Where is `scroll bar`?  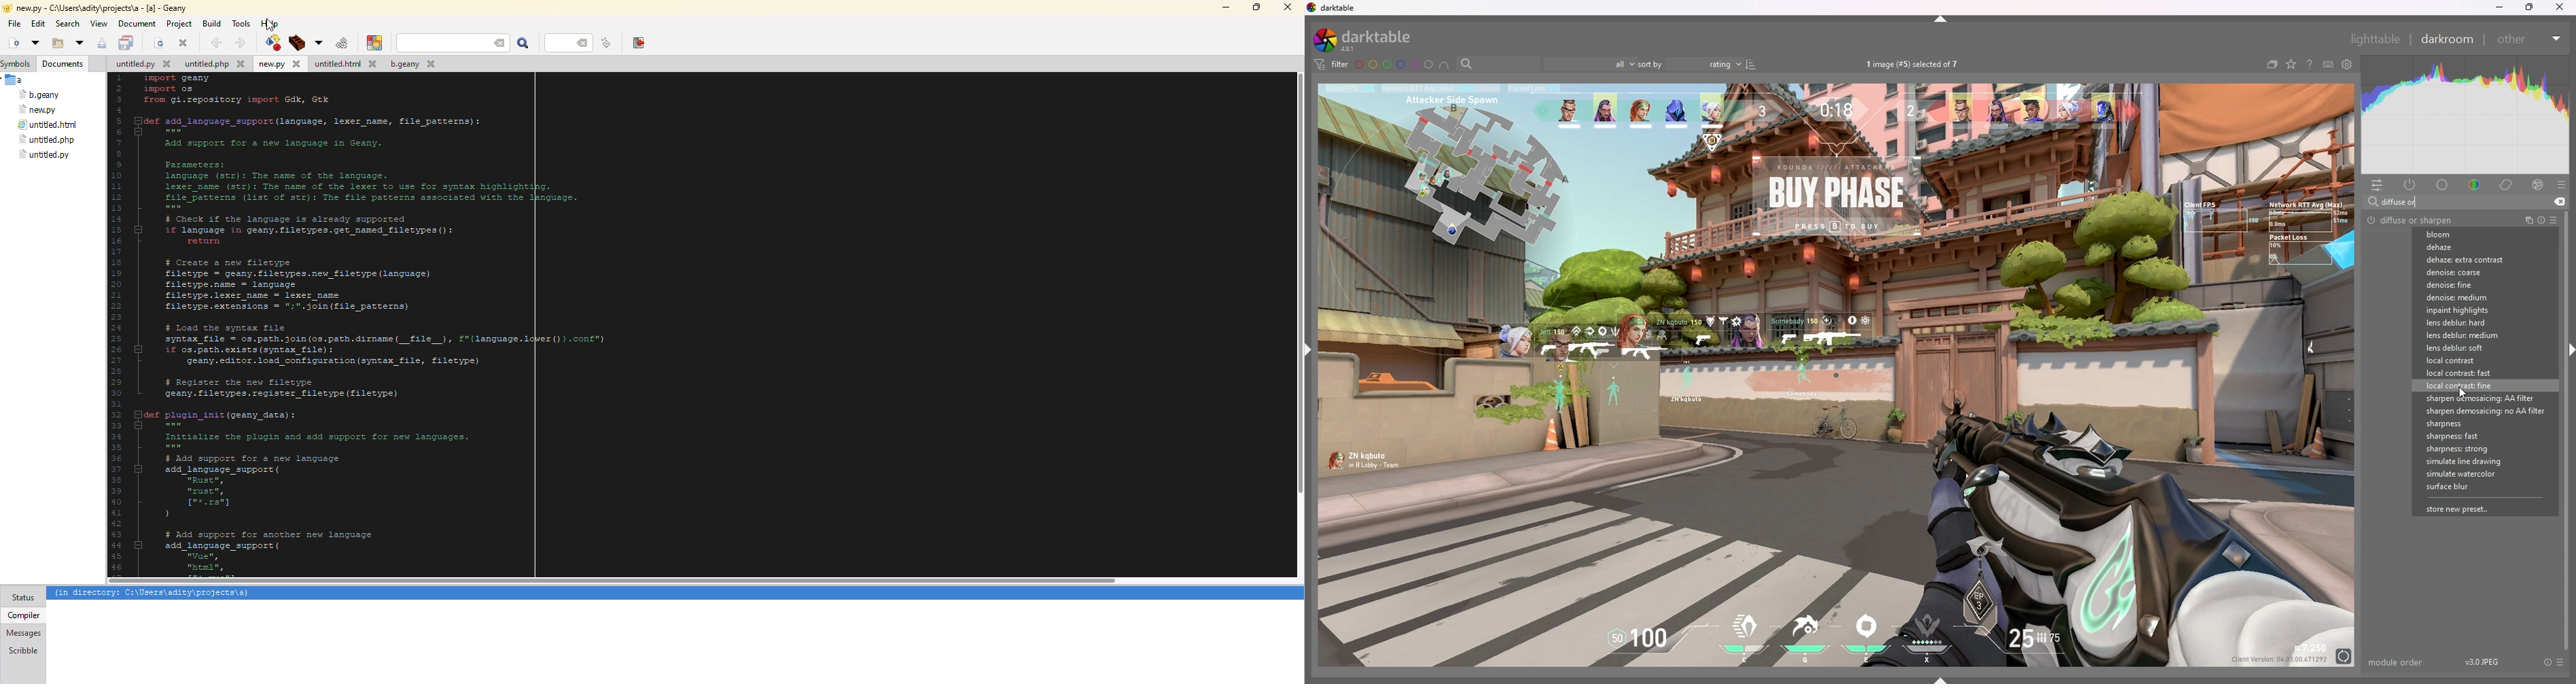
scroll bar is located at coordinates (2566, 429).